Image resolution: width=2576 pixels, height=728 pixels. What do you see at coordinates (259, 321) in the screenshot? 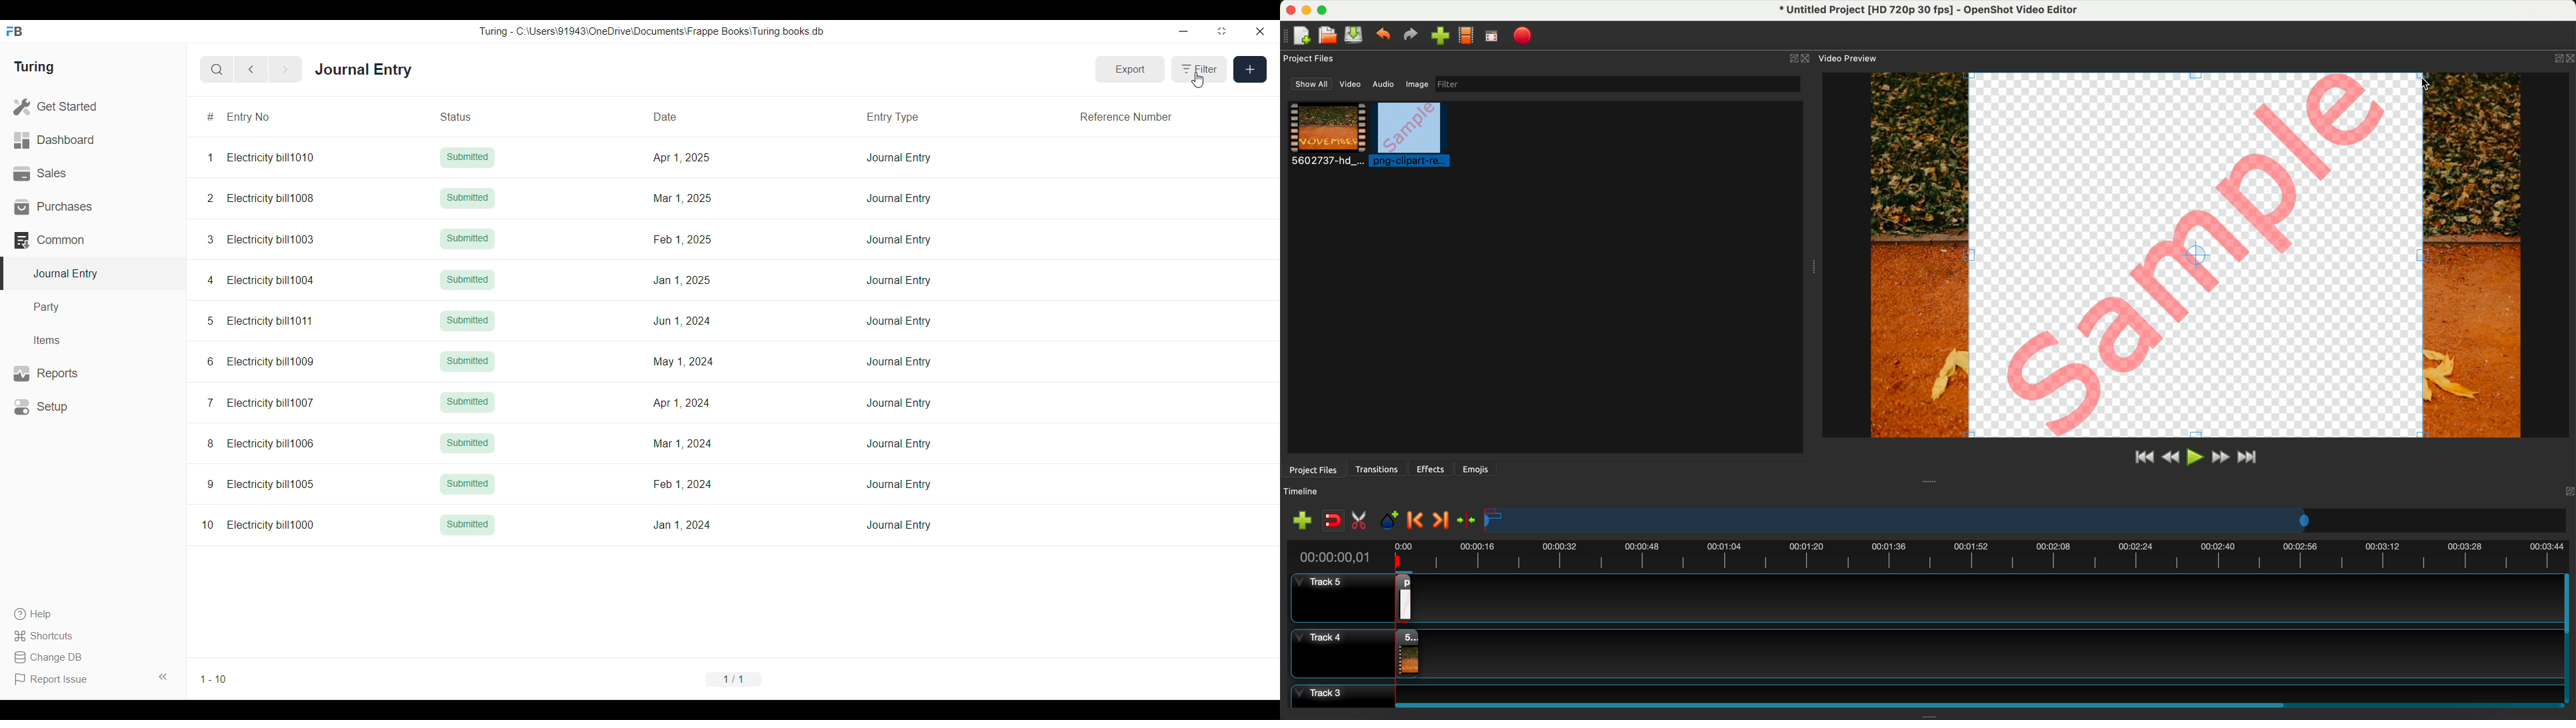
I see `5 Electricity bill1011` at bounding box center [259, 321].